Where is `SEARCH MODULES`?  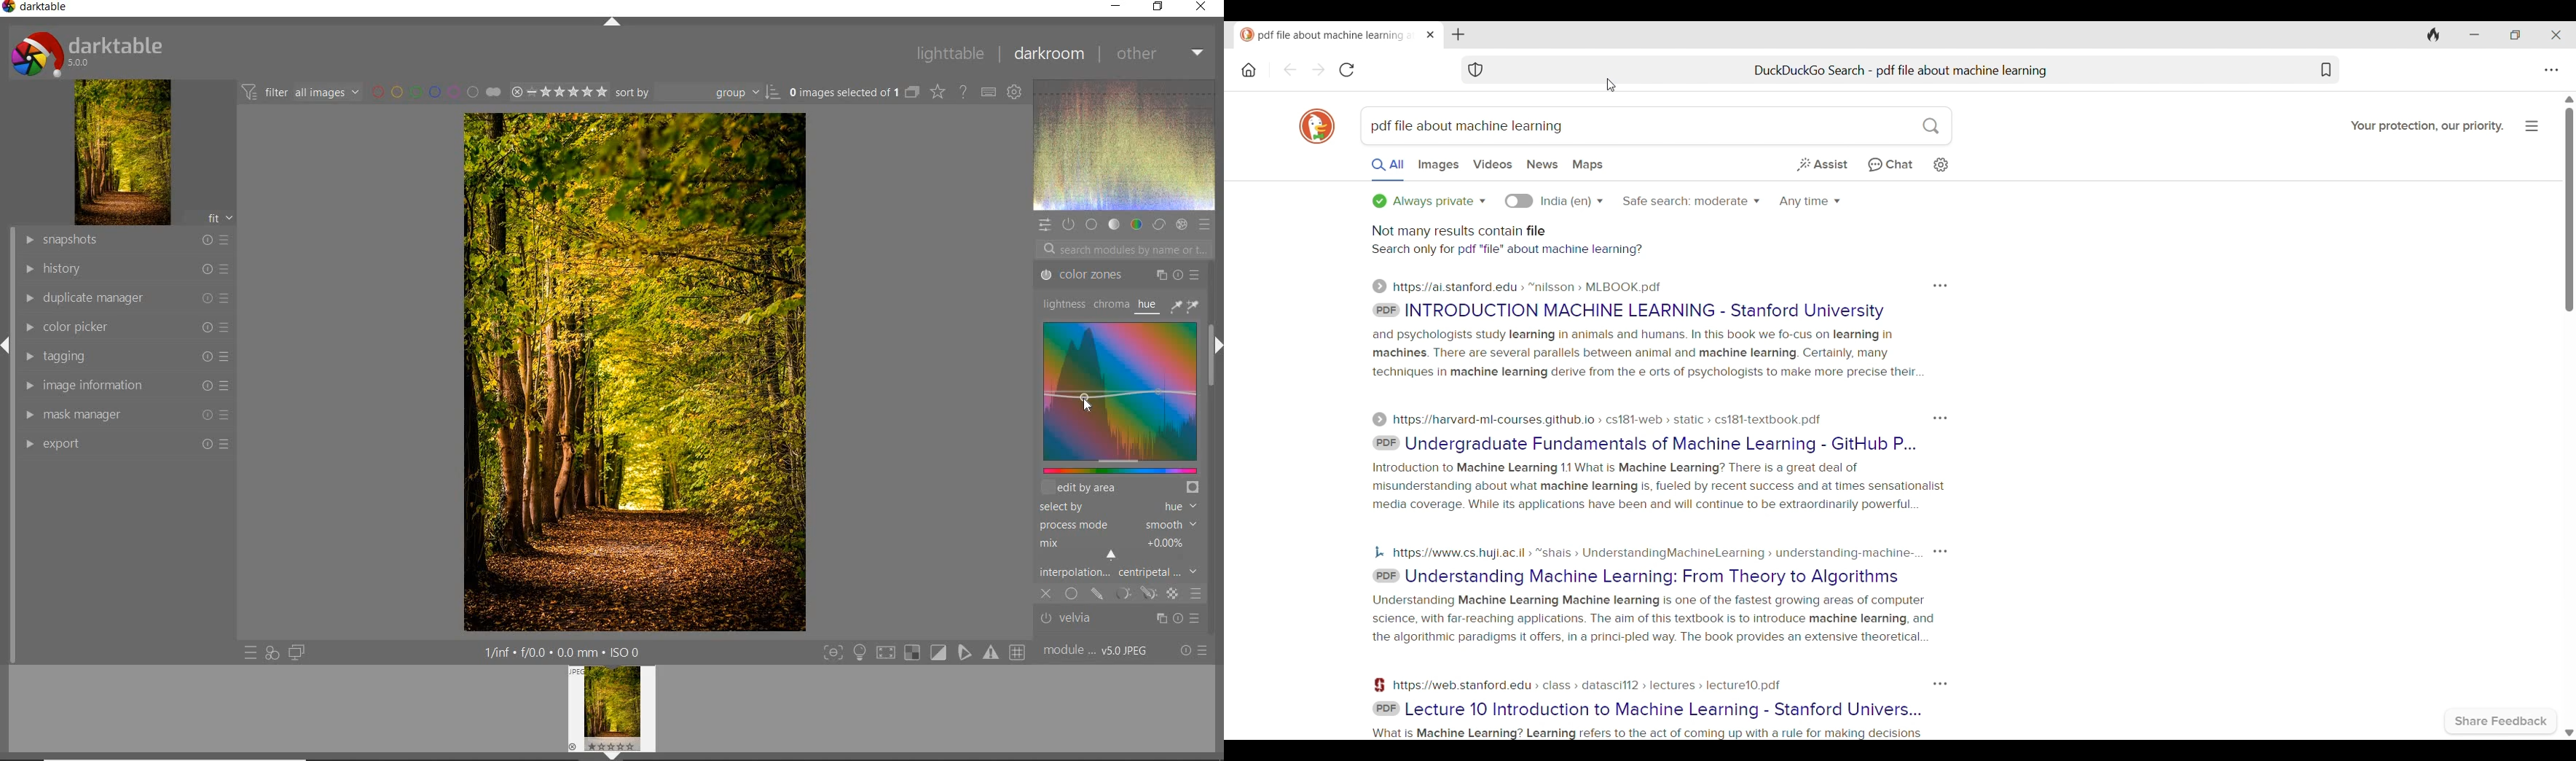
SEARCH MODULES is located at coordinates (1124, 249).